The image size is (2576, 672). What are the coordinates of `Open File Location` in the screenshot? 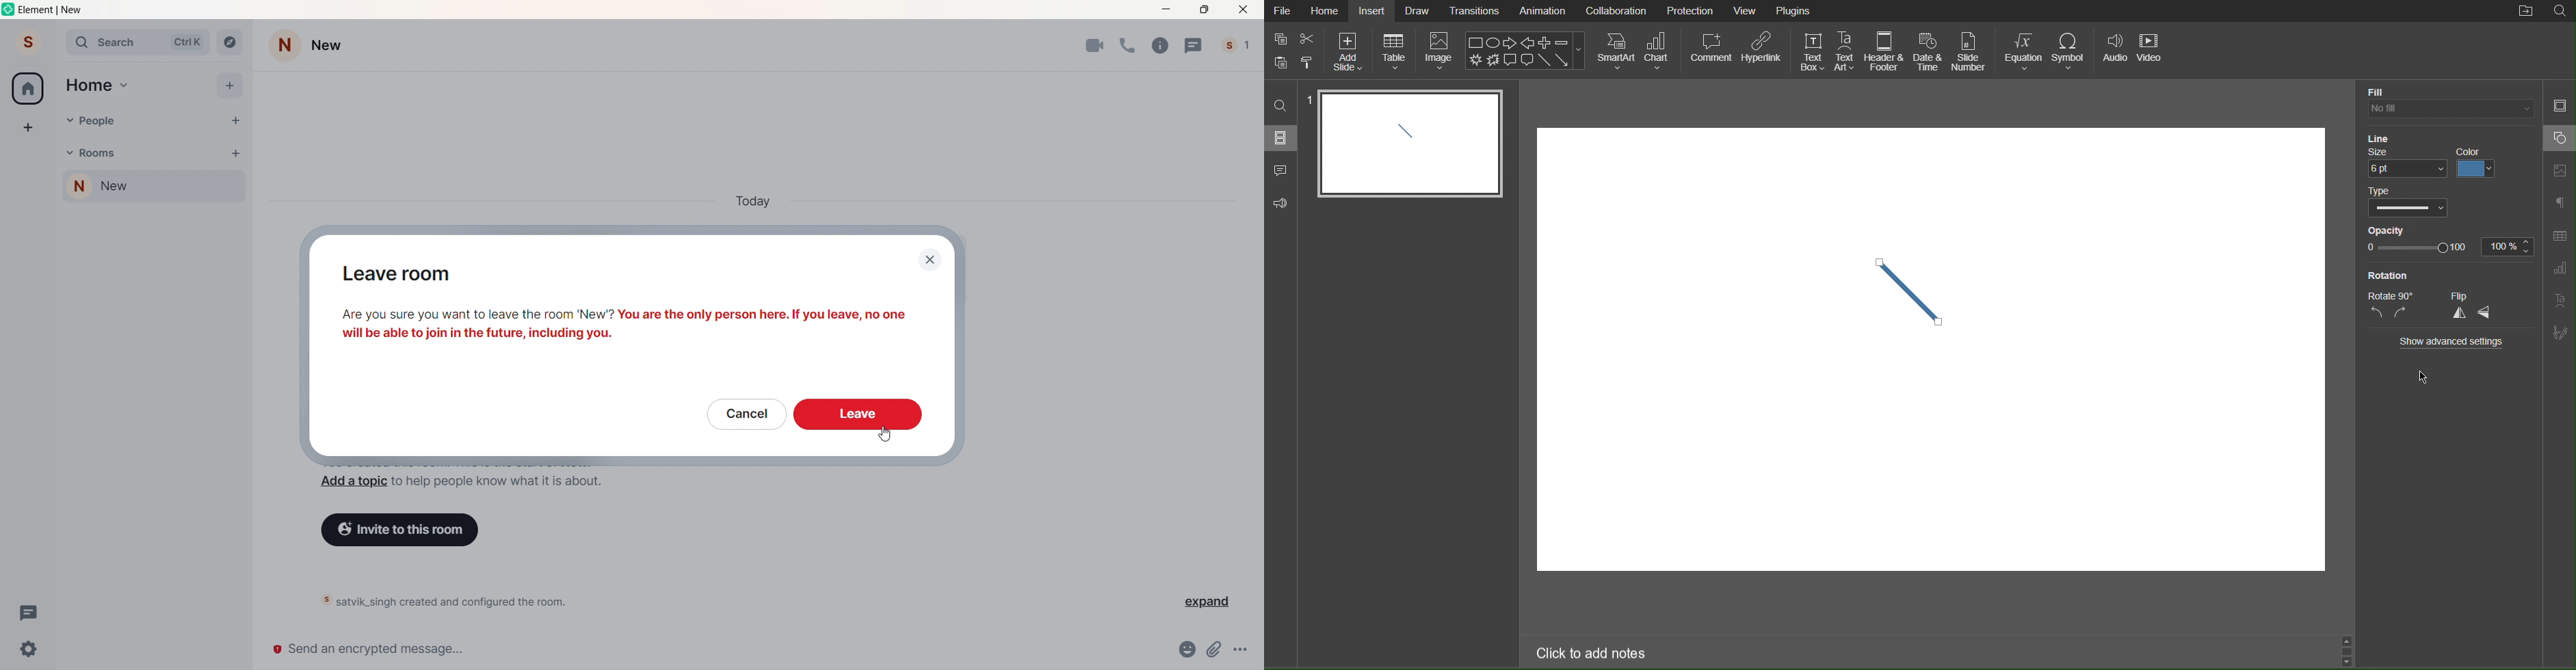 It's located at (2526, 12).